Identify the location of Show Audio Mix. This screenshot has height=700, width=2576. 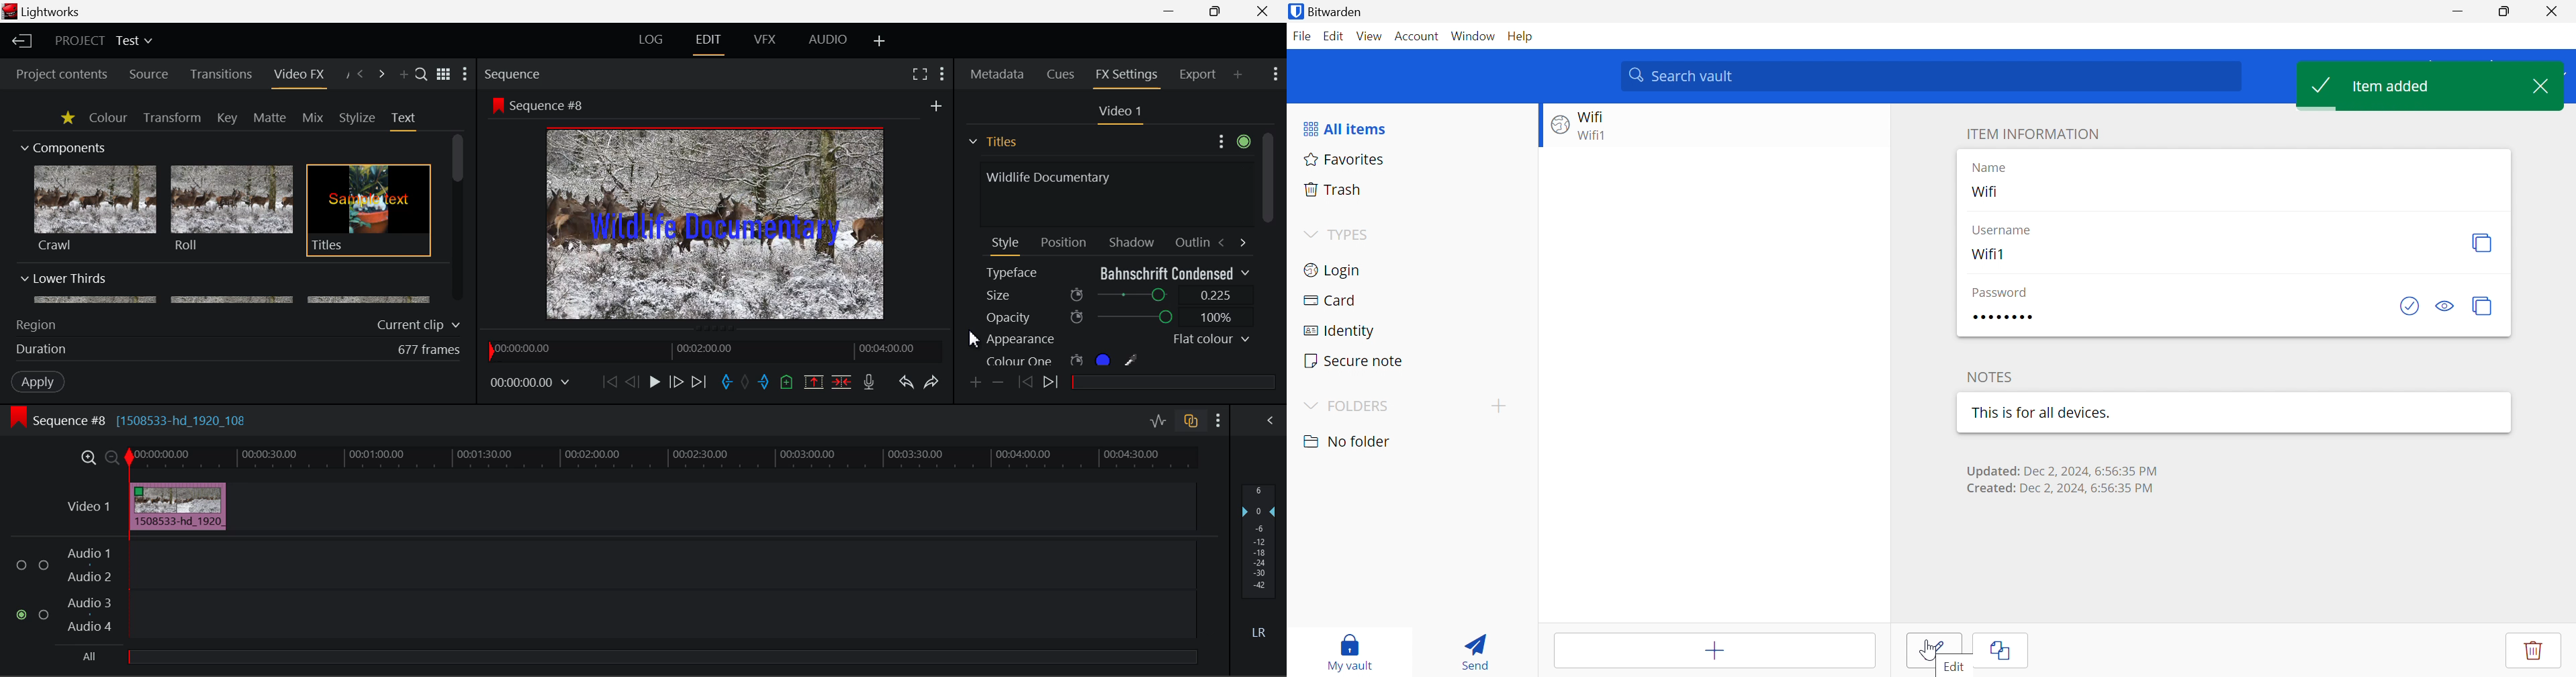
(1268, 421).